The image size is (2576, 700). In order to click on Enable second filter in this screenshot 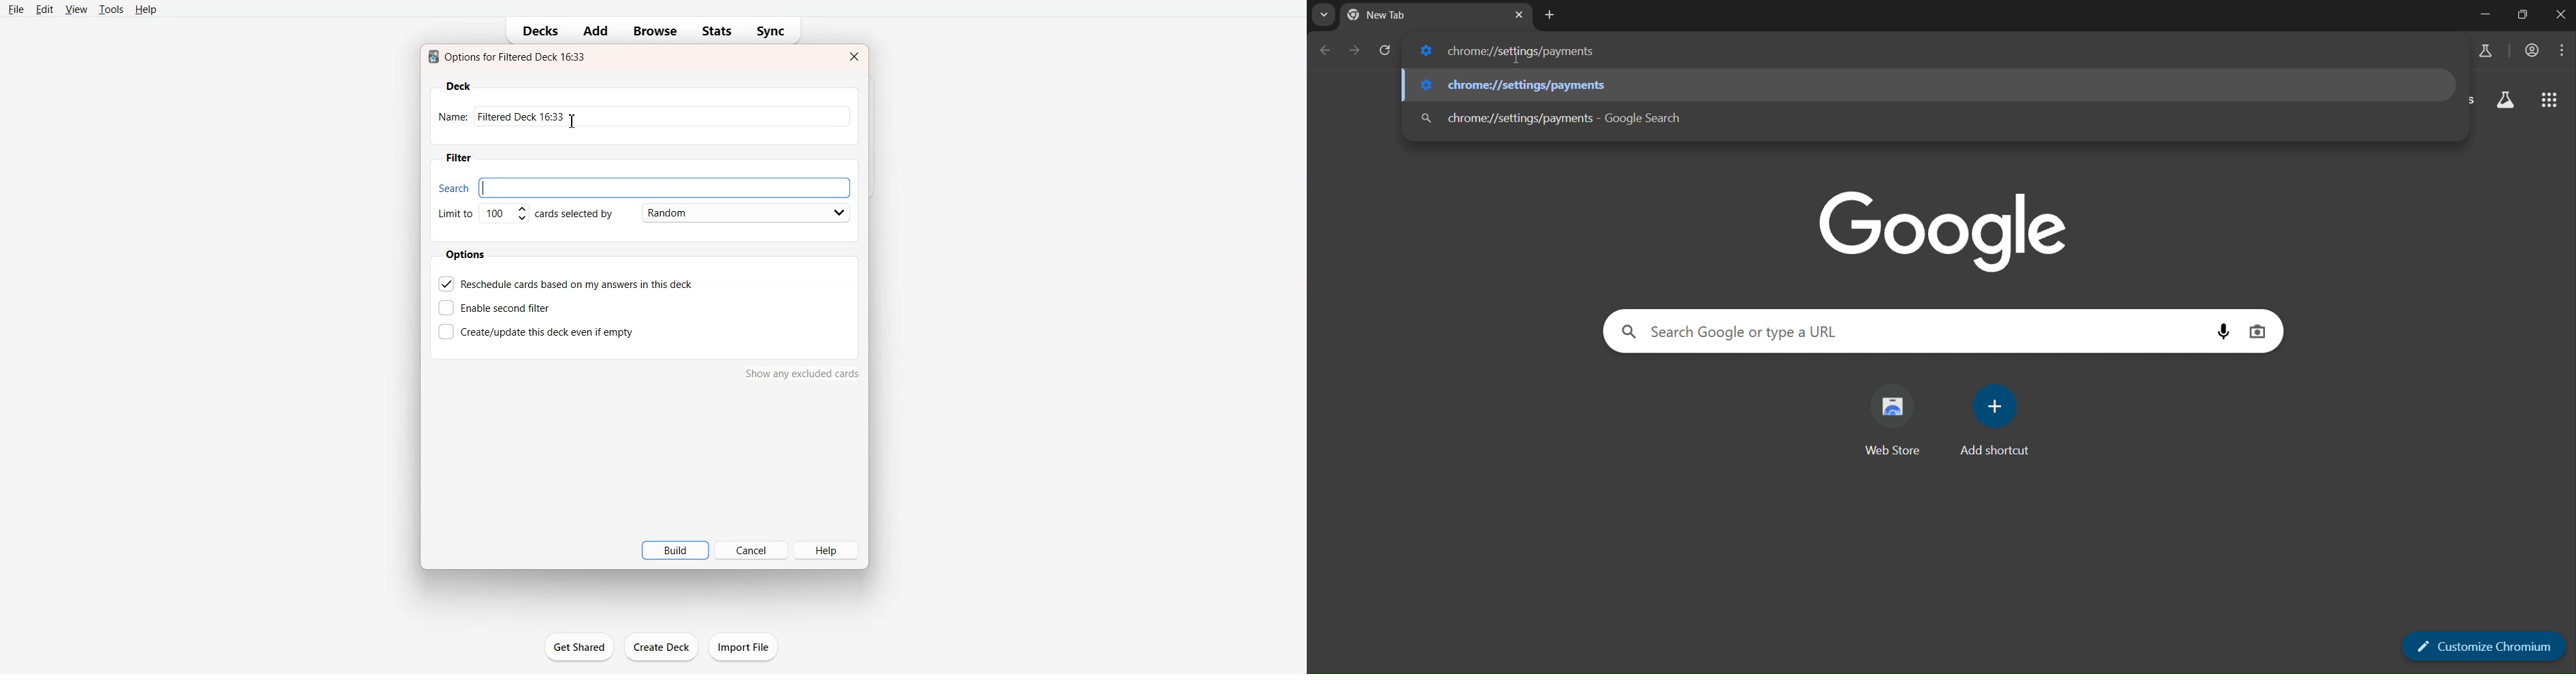, I will do `click(499, 308)`.